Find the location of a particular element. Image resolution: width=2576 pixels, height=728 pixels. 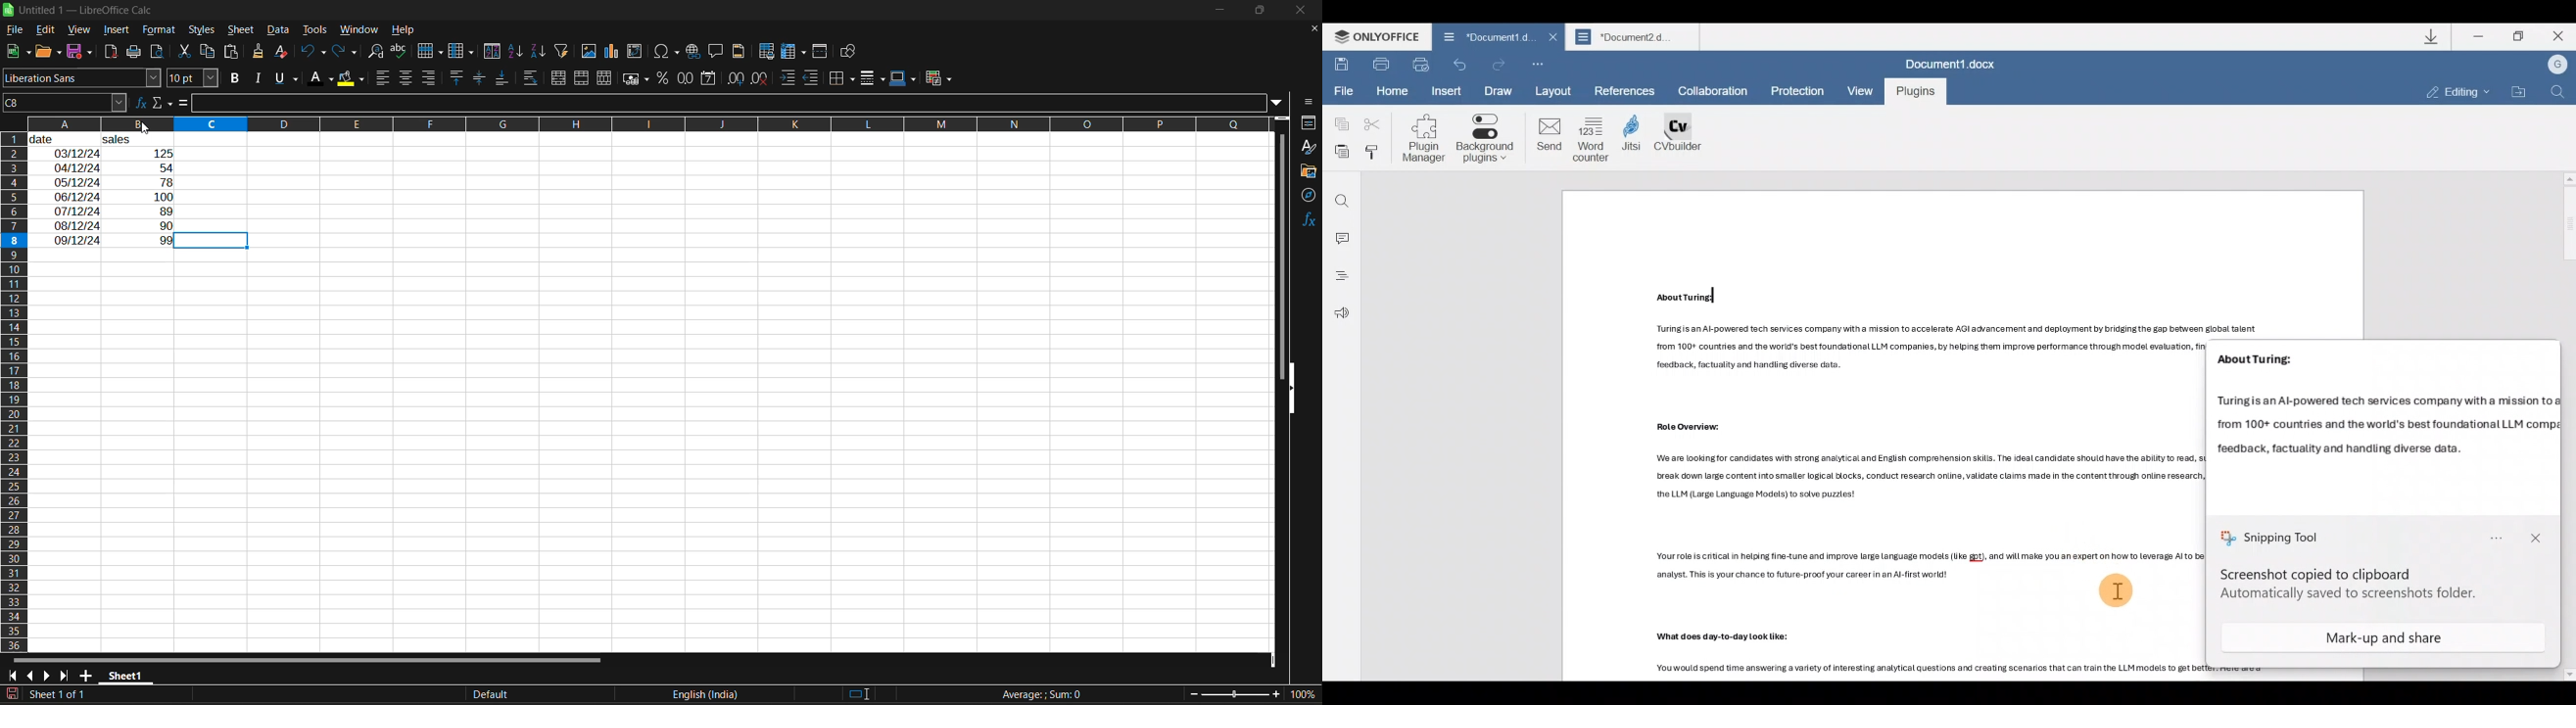

column is located at coordinates (463, 52).